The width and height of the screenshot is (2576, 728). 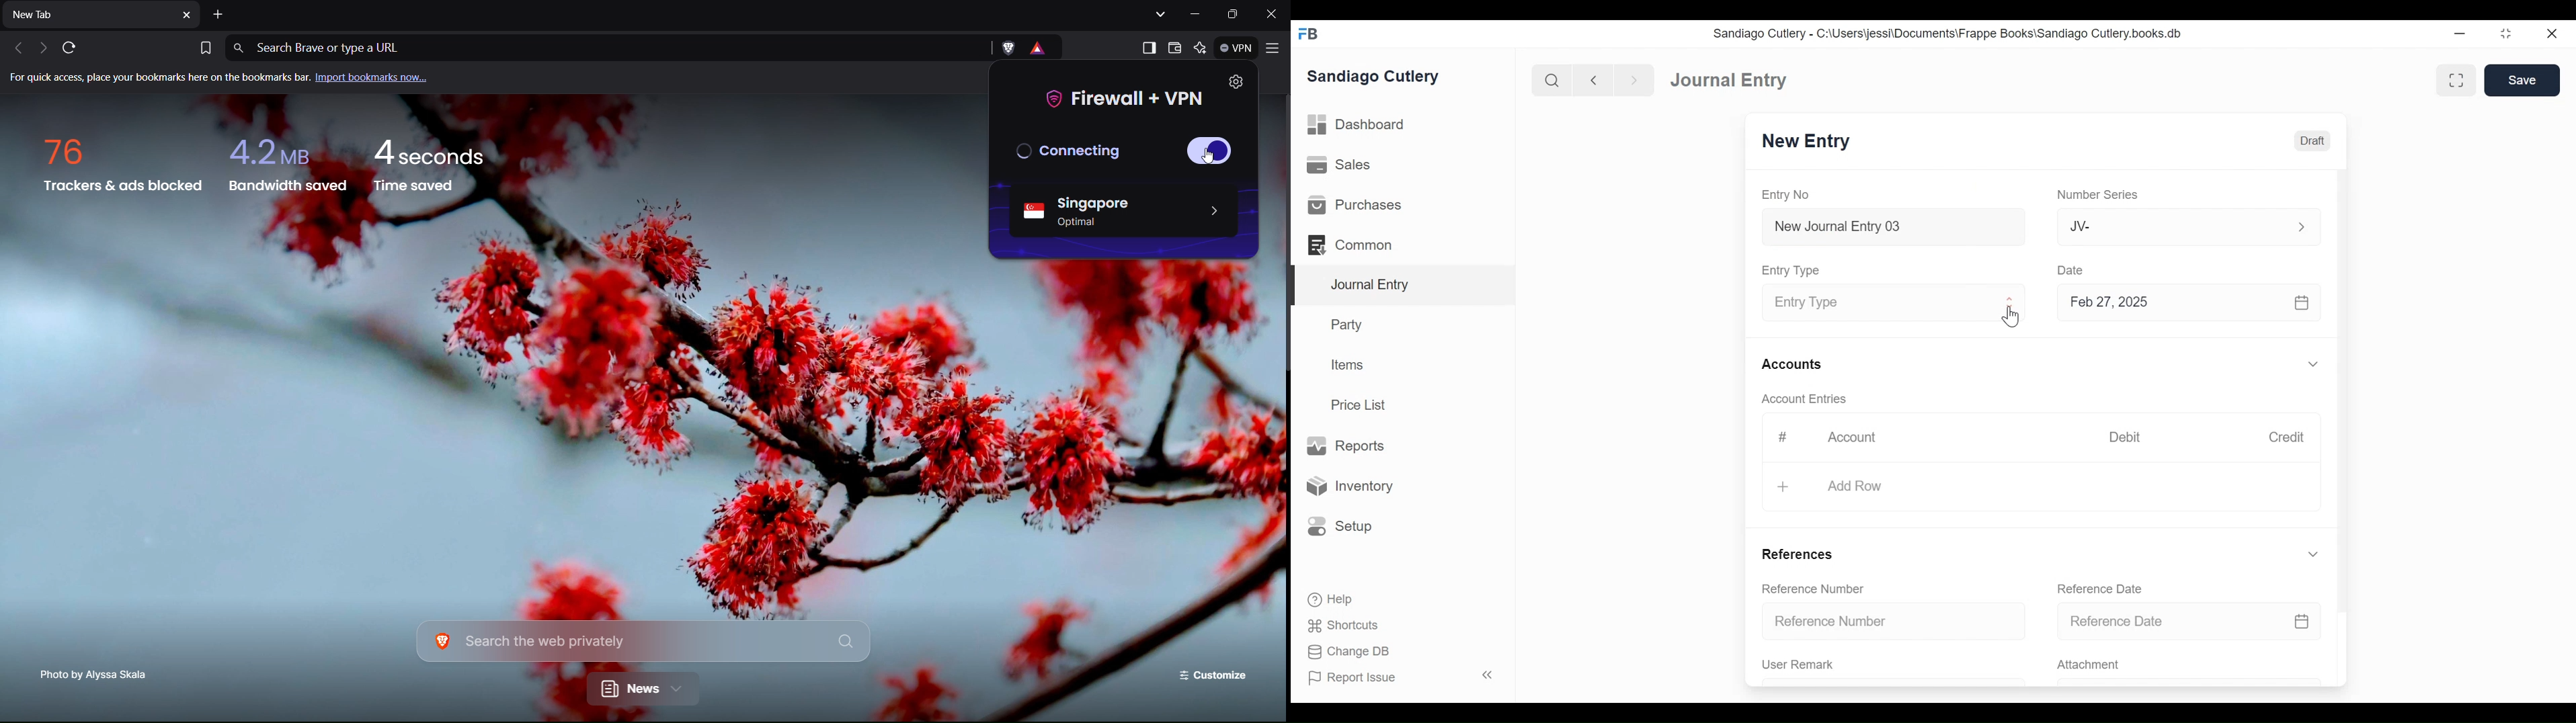 I want to click on References, so click(x=1800, y=555).